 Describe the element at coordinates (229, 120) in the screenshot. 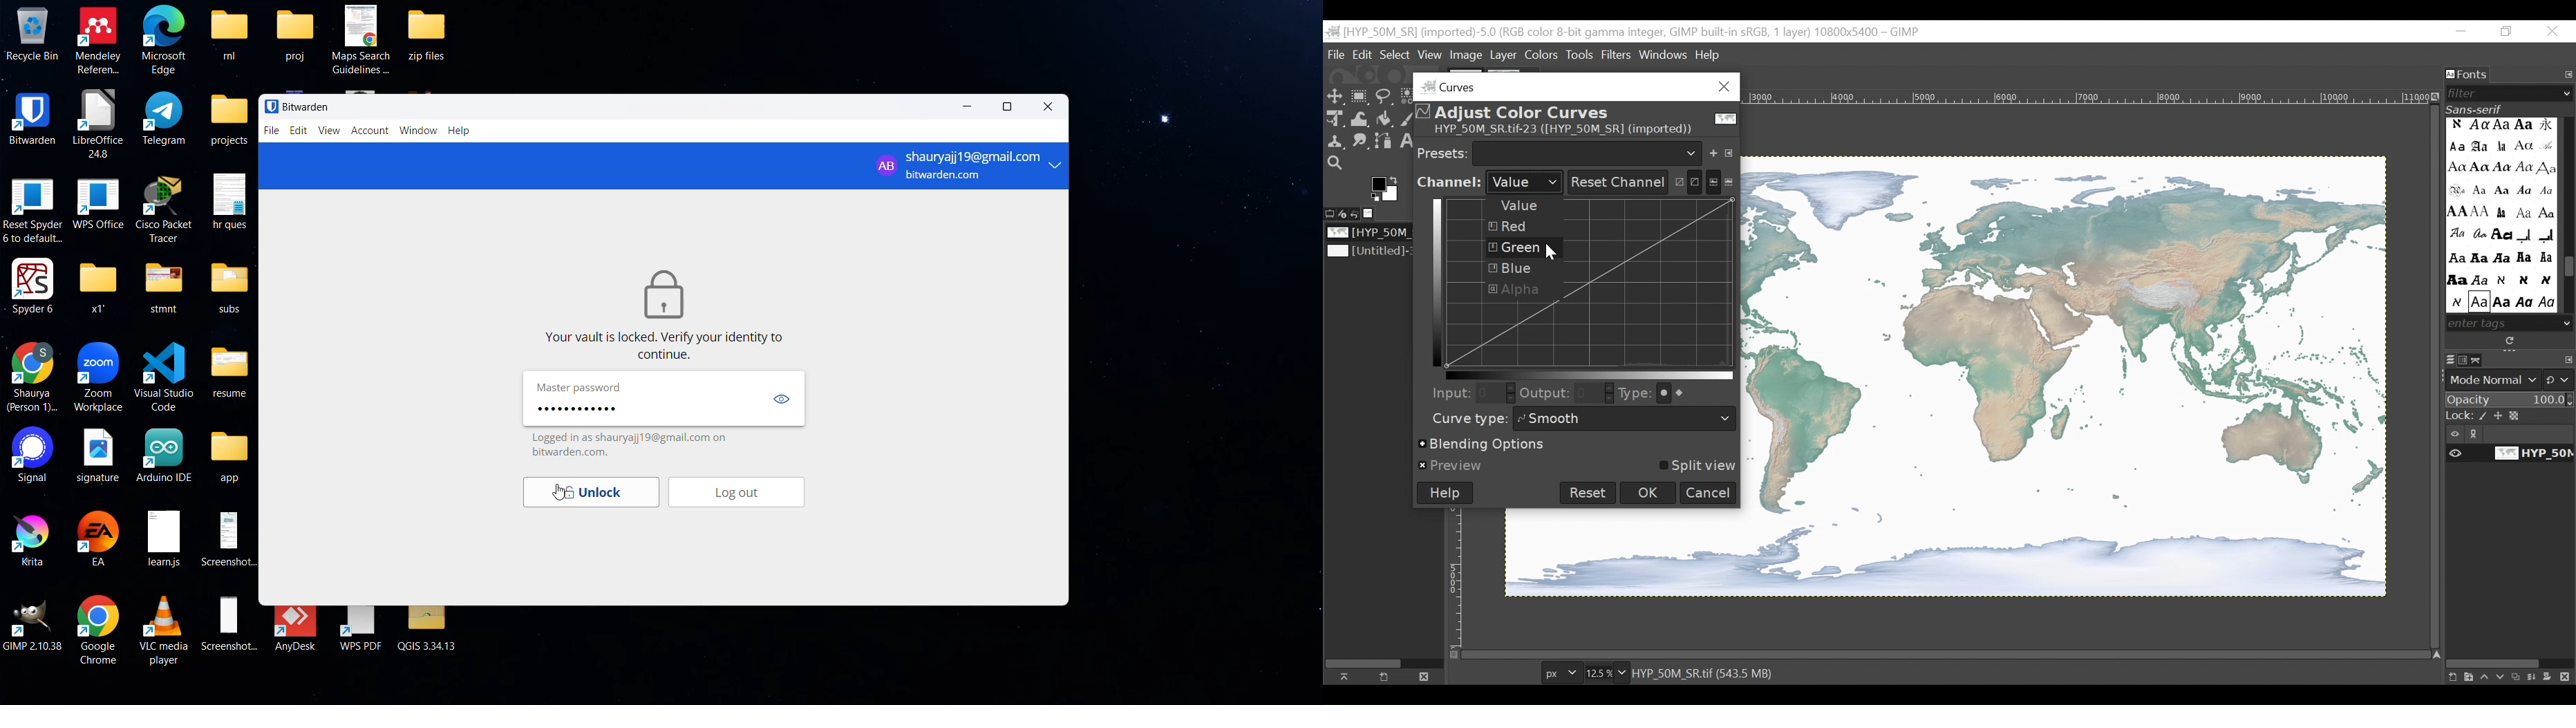

I see `projects` at that location.